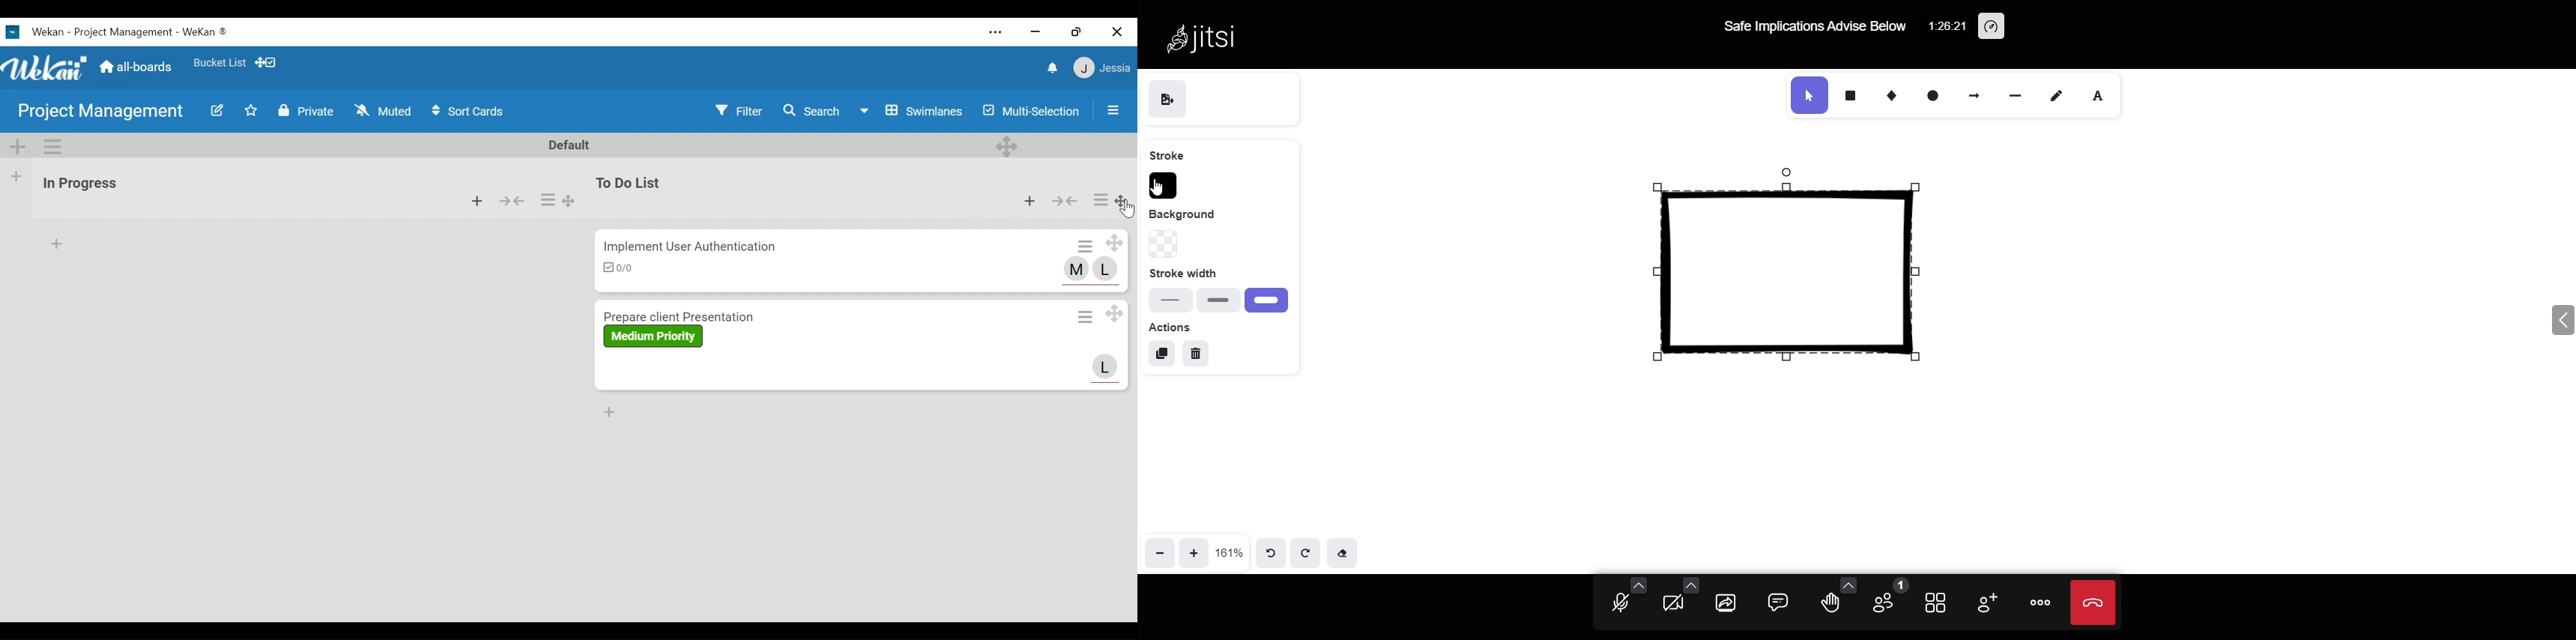 Image resolution: width=2576 pixels, height=644 pixels. Describe the element at coordinates (1229, 550) in the screenshot. I see `161%` at that location.